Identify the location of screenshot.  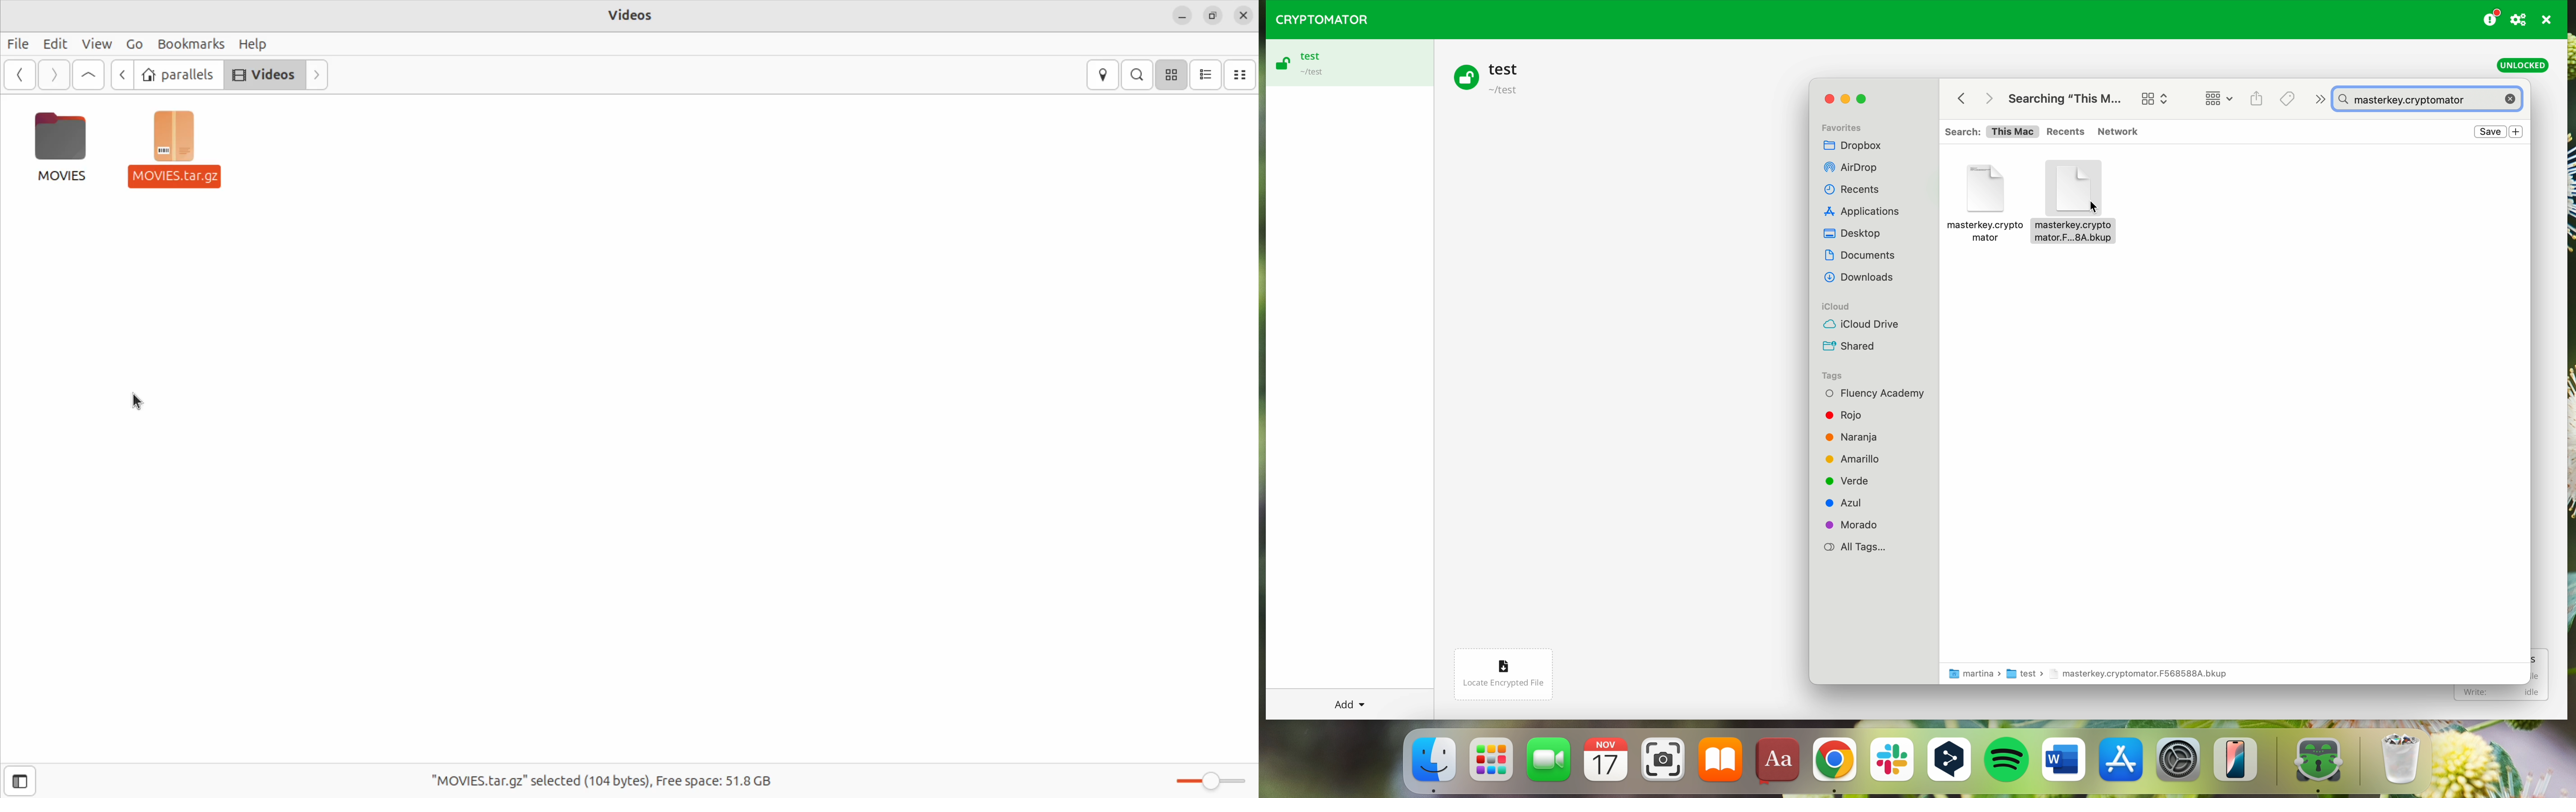
(1663, 764).